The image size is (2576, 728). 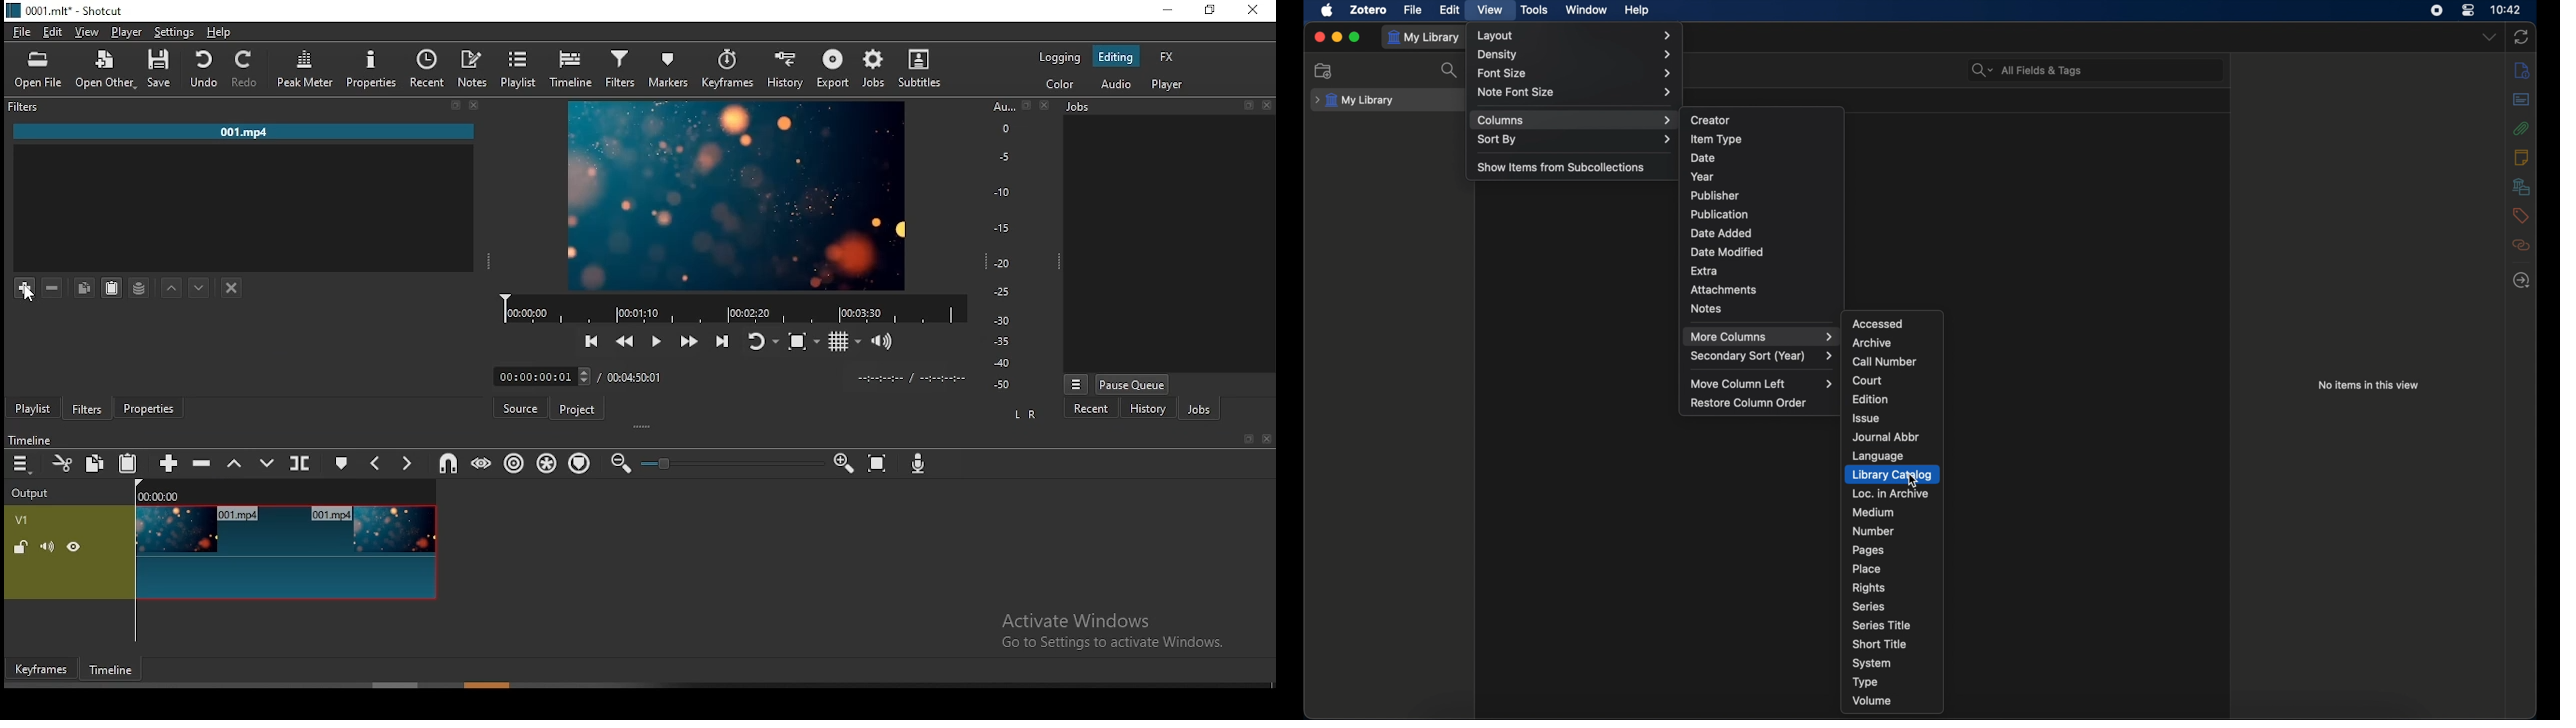 I want to click on volume control, so click(x=882, y=341).